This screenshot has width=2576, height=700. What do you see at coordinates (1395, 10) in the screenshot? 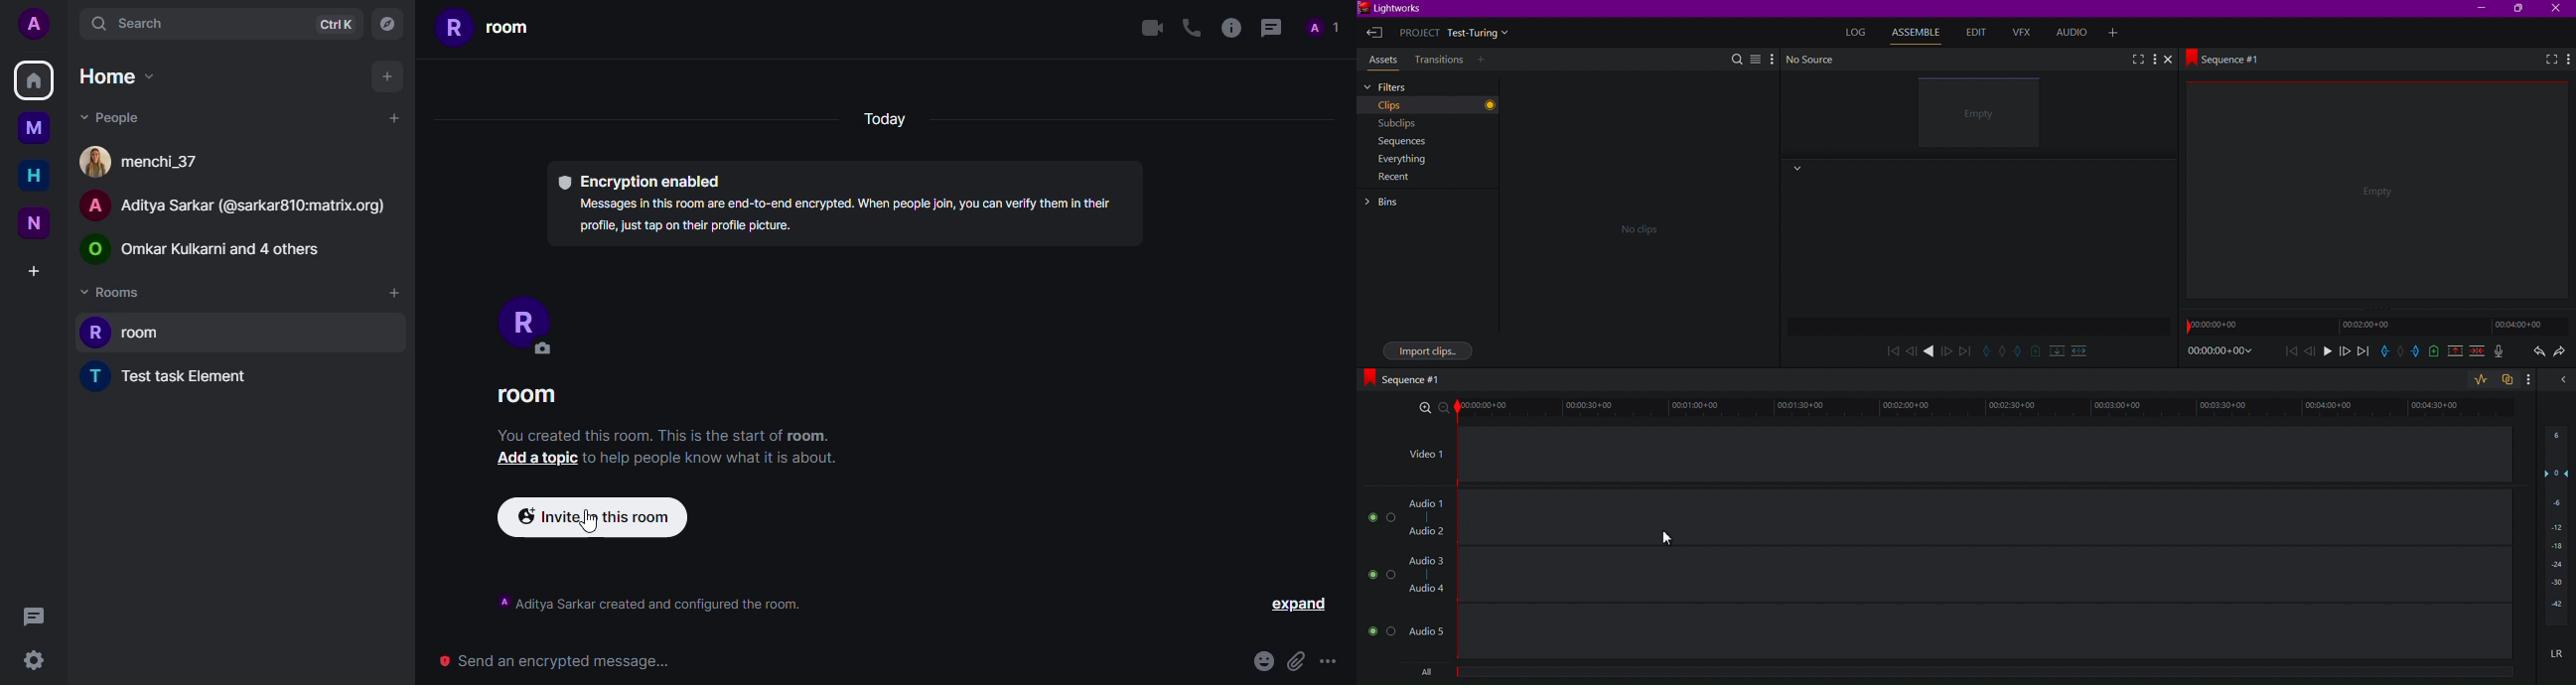
I see `Lightworks` at bounding box center [1395, 10].